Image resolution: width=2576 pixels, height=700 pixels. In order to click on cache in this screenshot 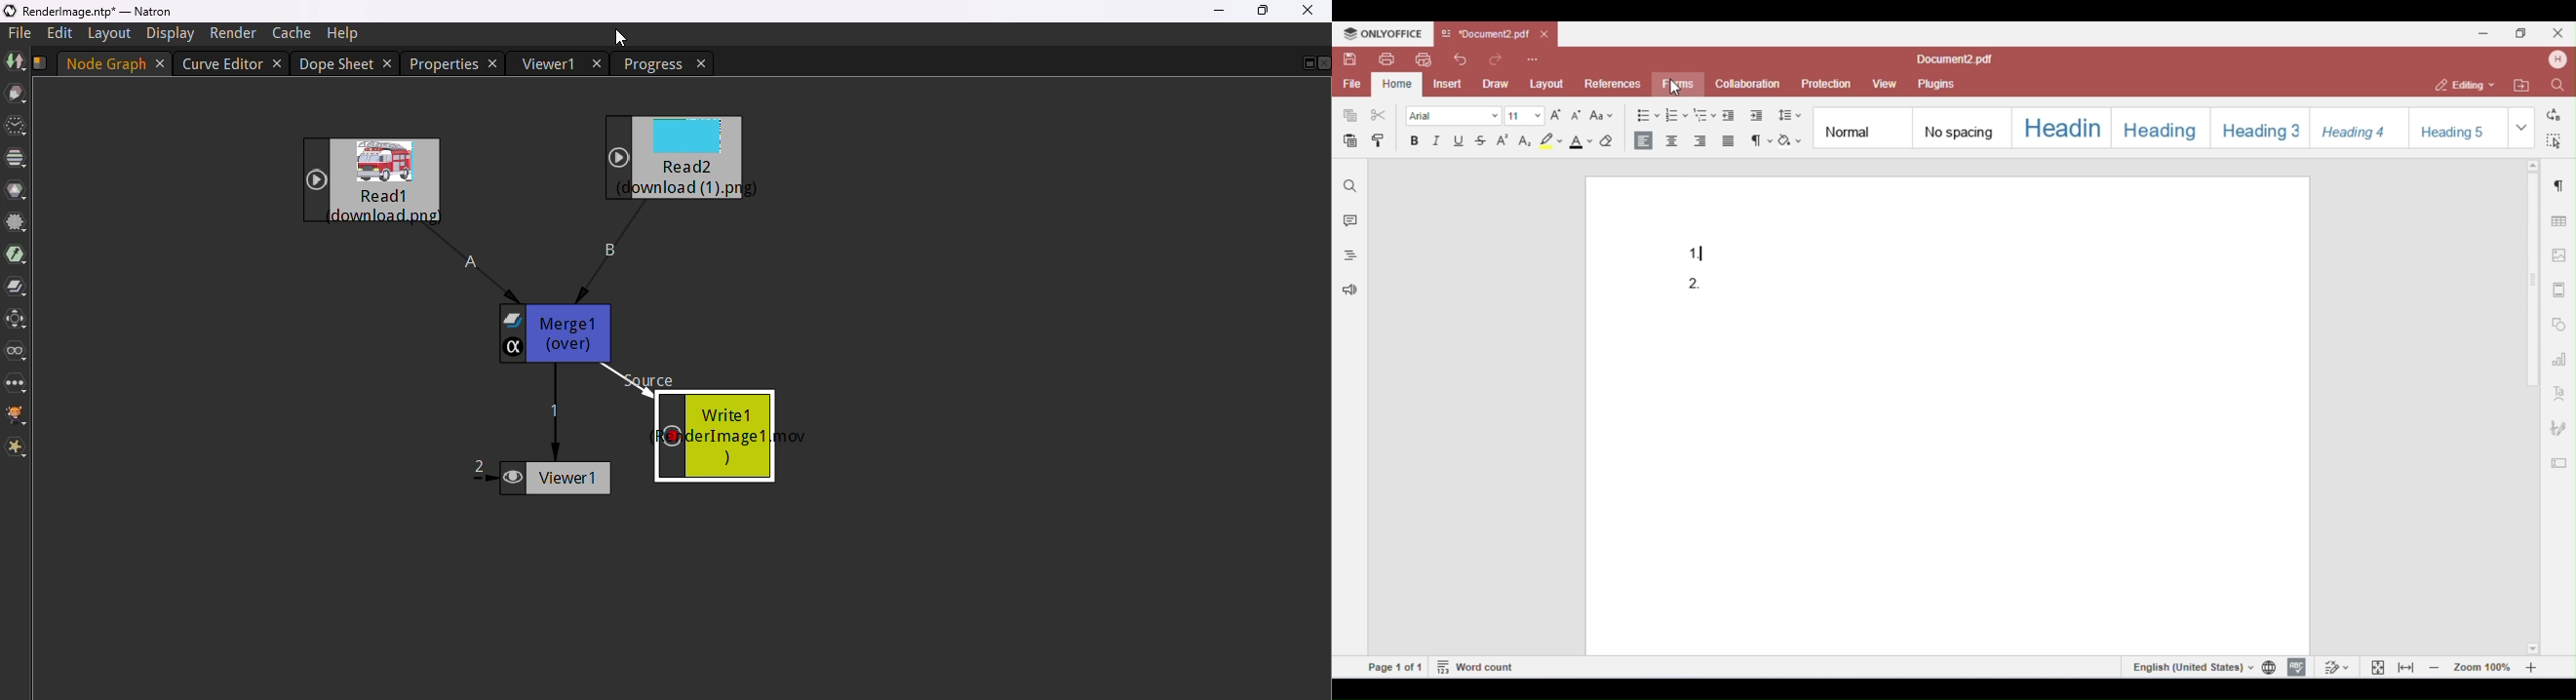, I will do `click(293, 33)`.